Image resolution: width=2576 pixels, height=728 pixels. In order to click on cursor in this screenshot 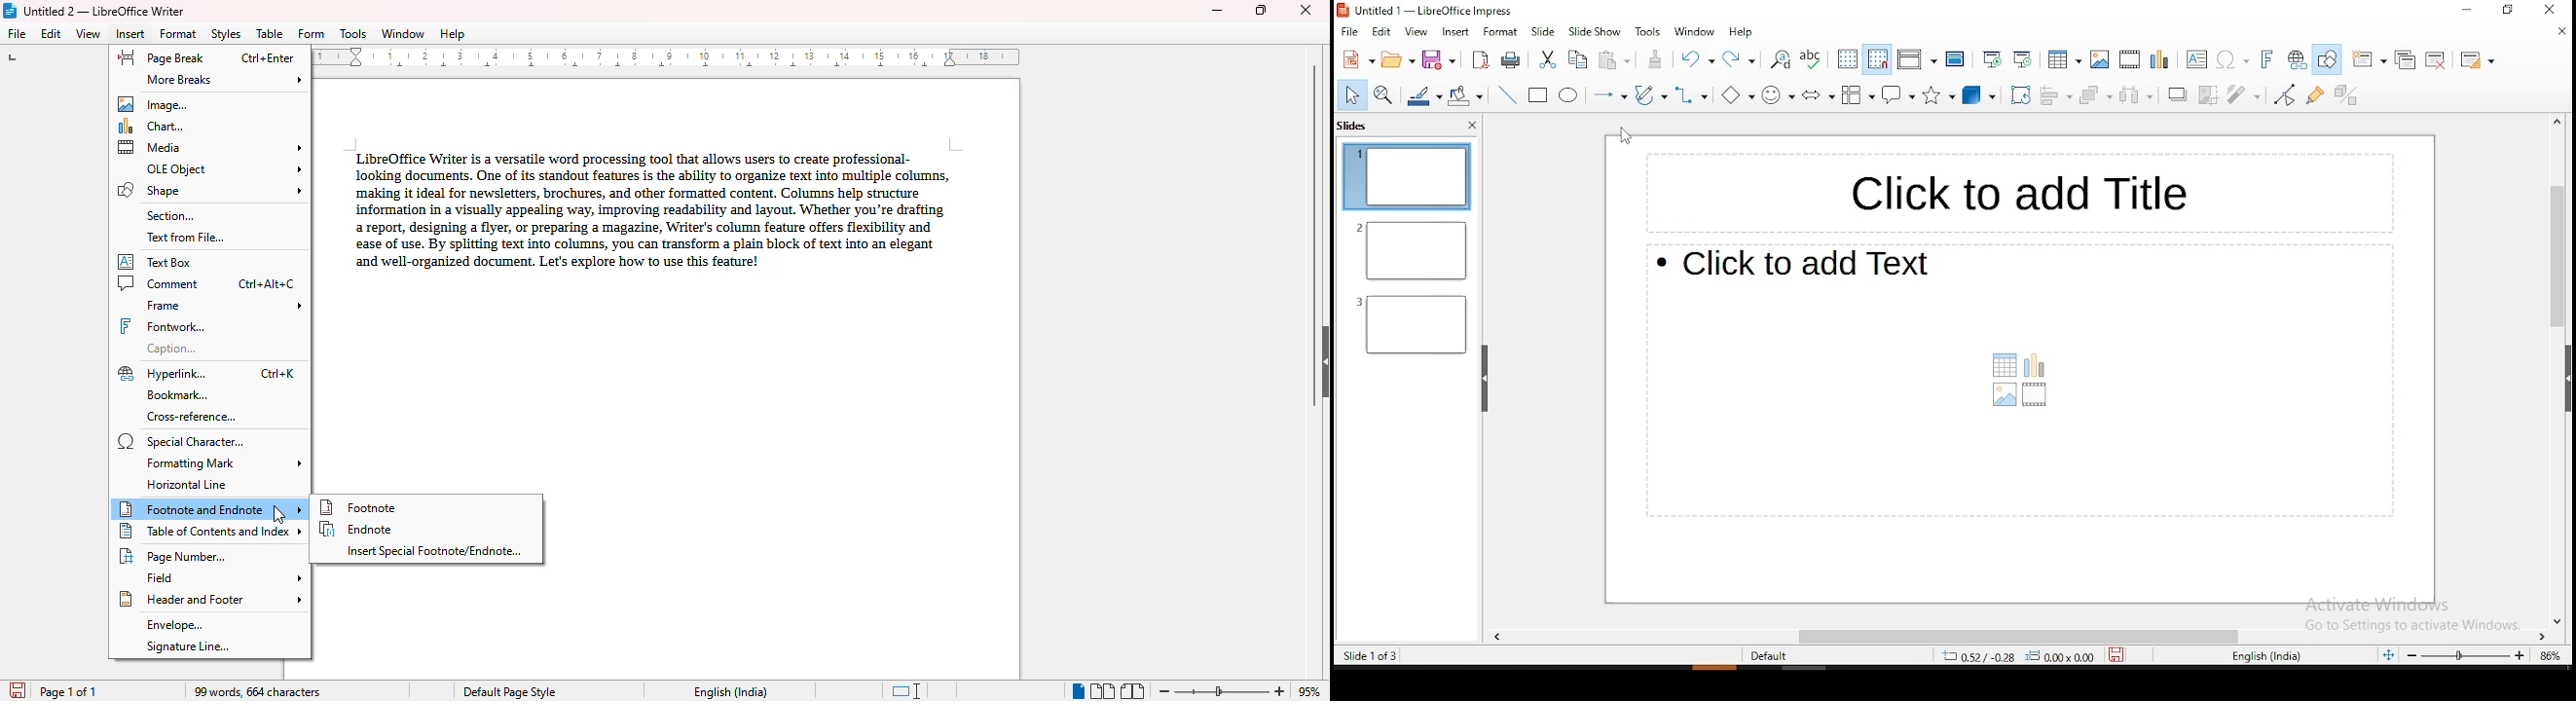, I will do `click(280, 515)`.